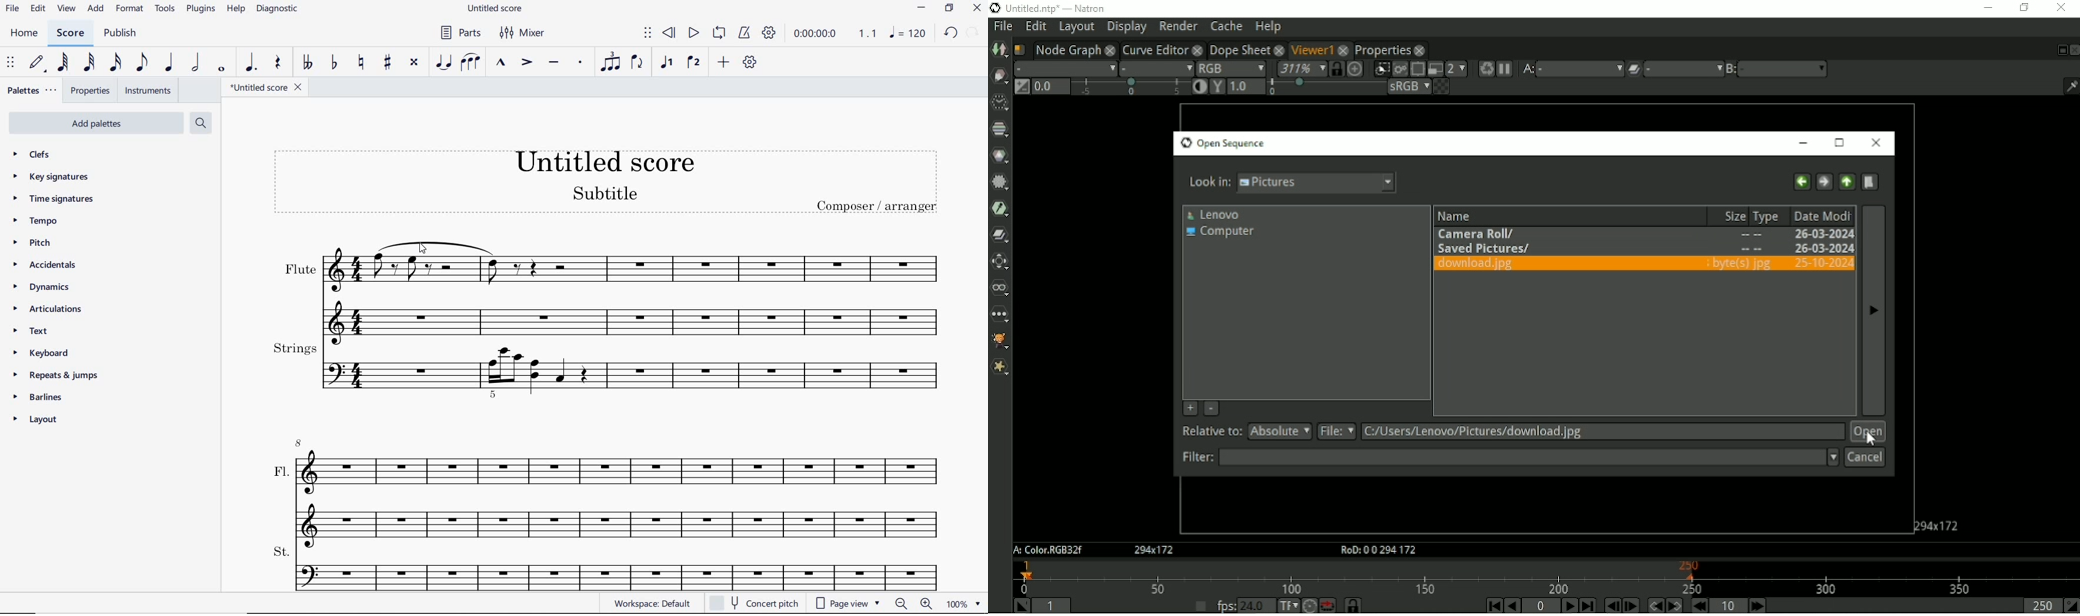 This screenshot has width=2100, height=616. I want to click on REWIND, so click(669, 32).